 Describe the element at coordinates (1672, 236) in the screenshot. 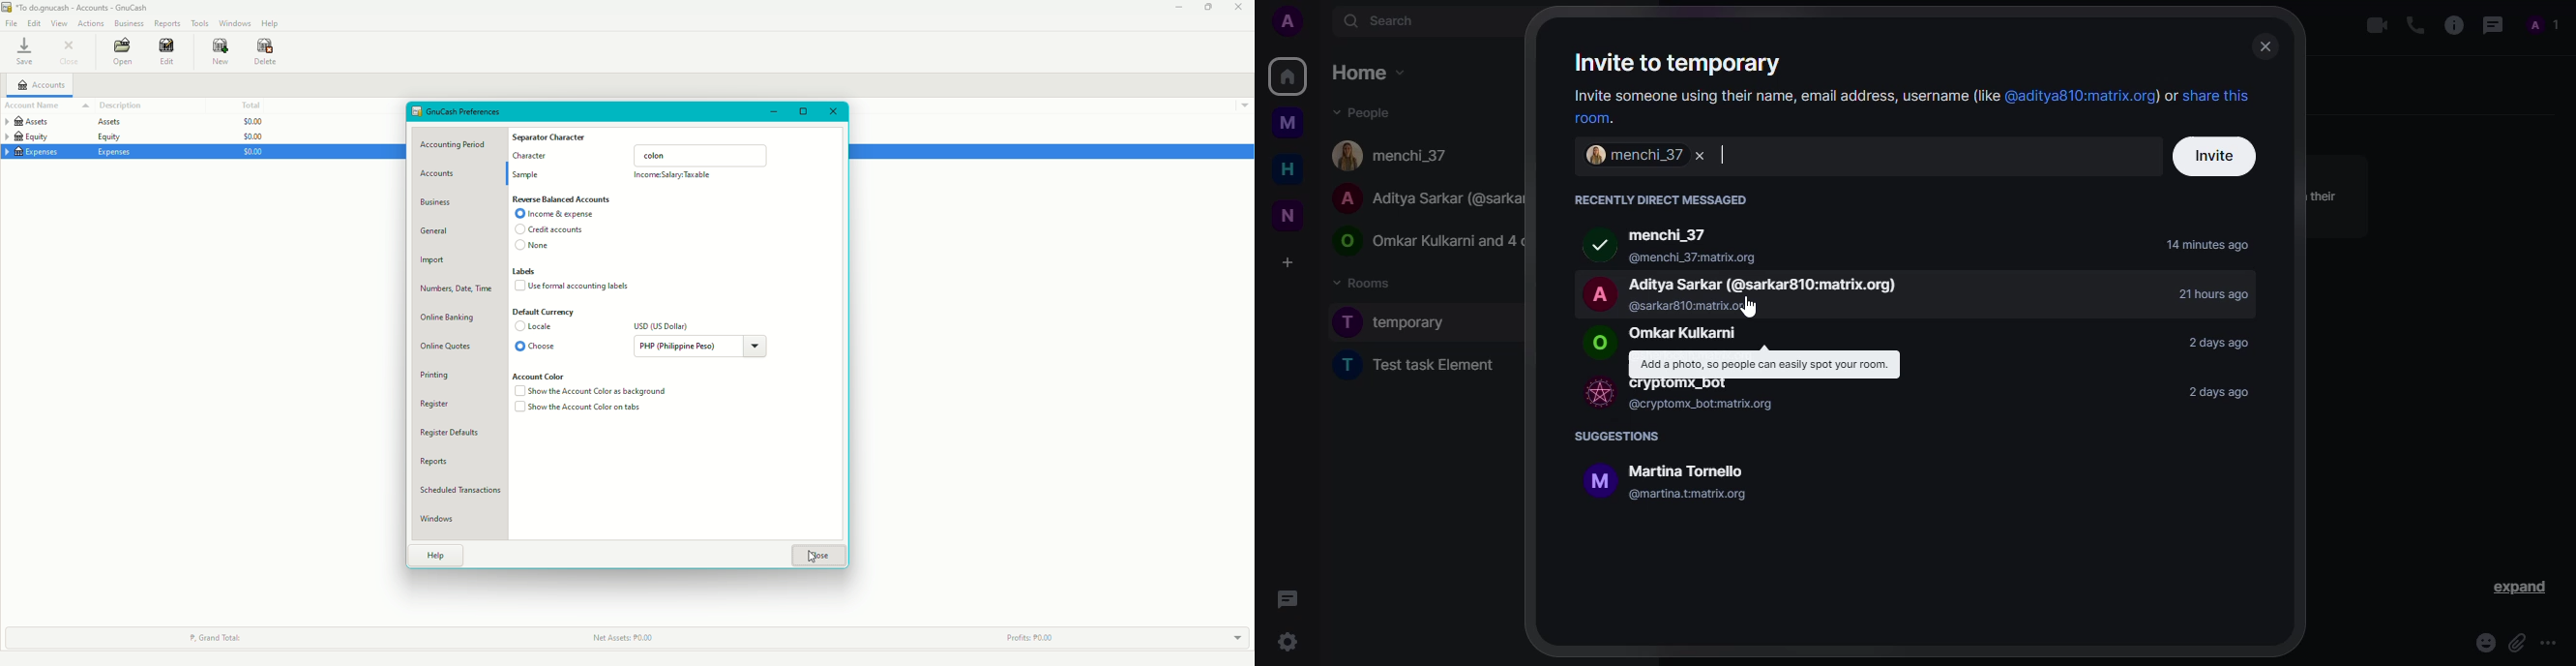

I see `‘menchi_37` at that location.